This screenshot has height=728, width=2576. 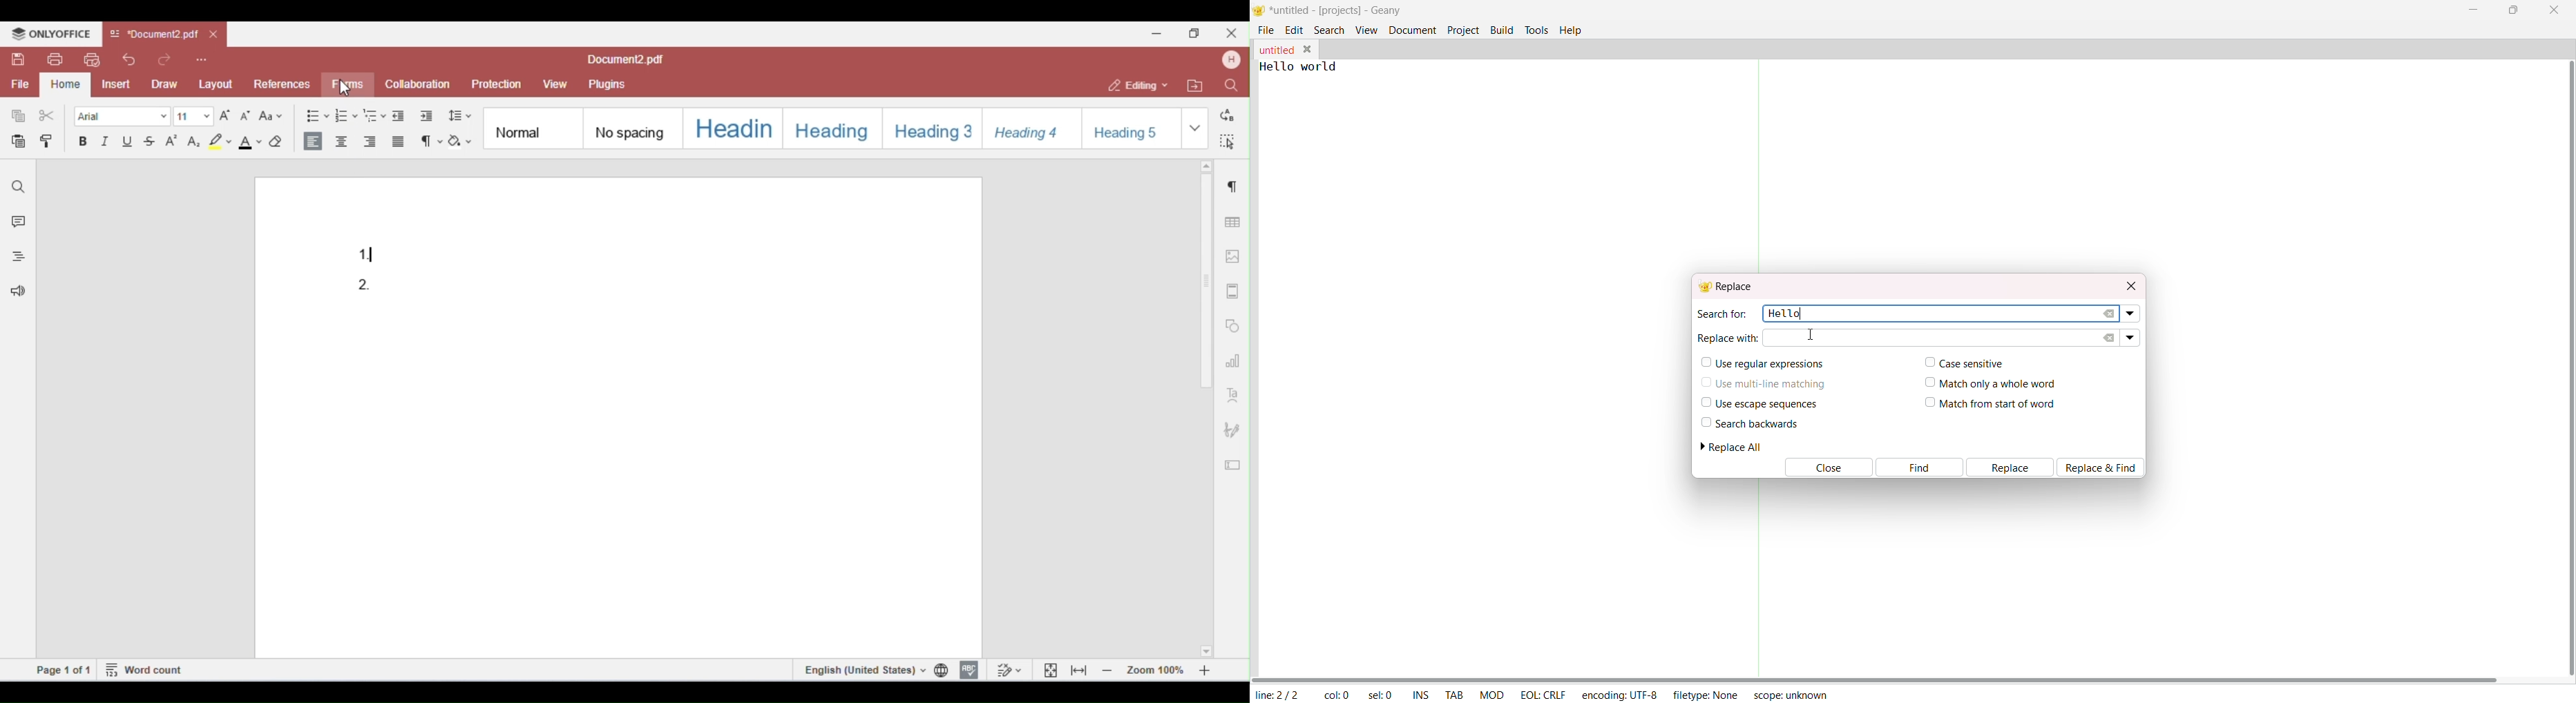 I want to click on search dropdown, so click(x=2132, y=314).